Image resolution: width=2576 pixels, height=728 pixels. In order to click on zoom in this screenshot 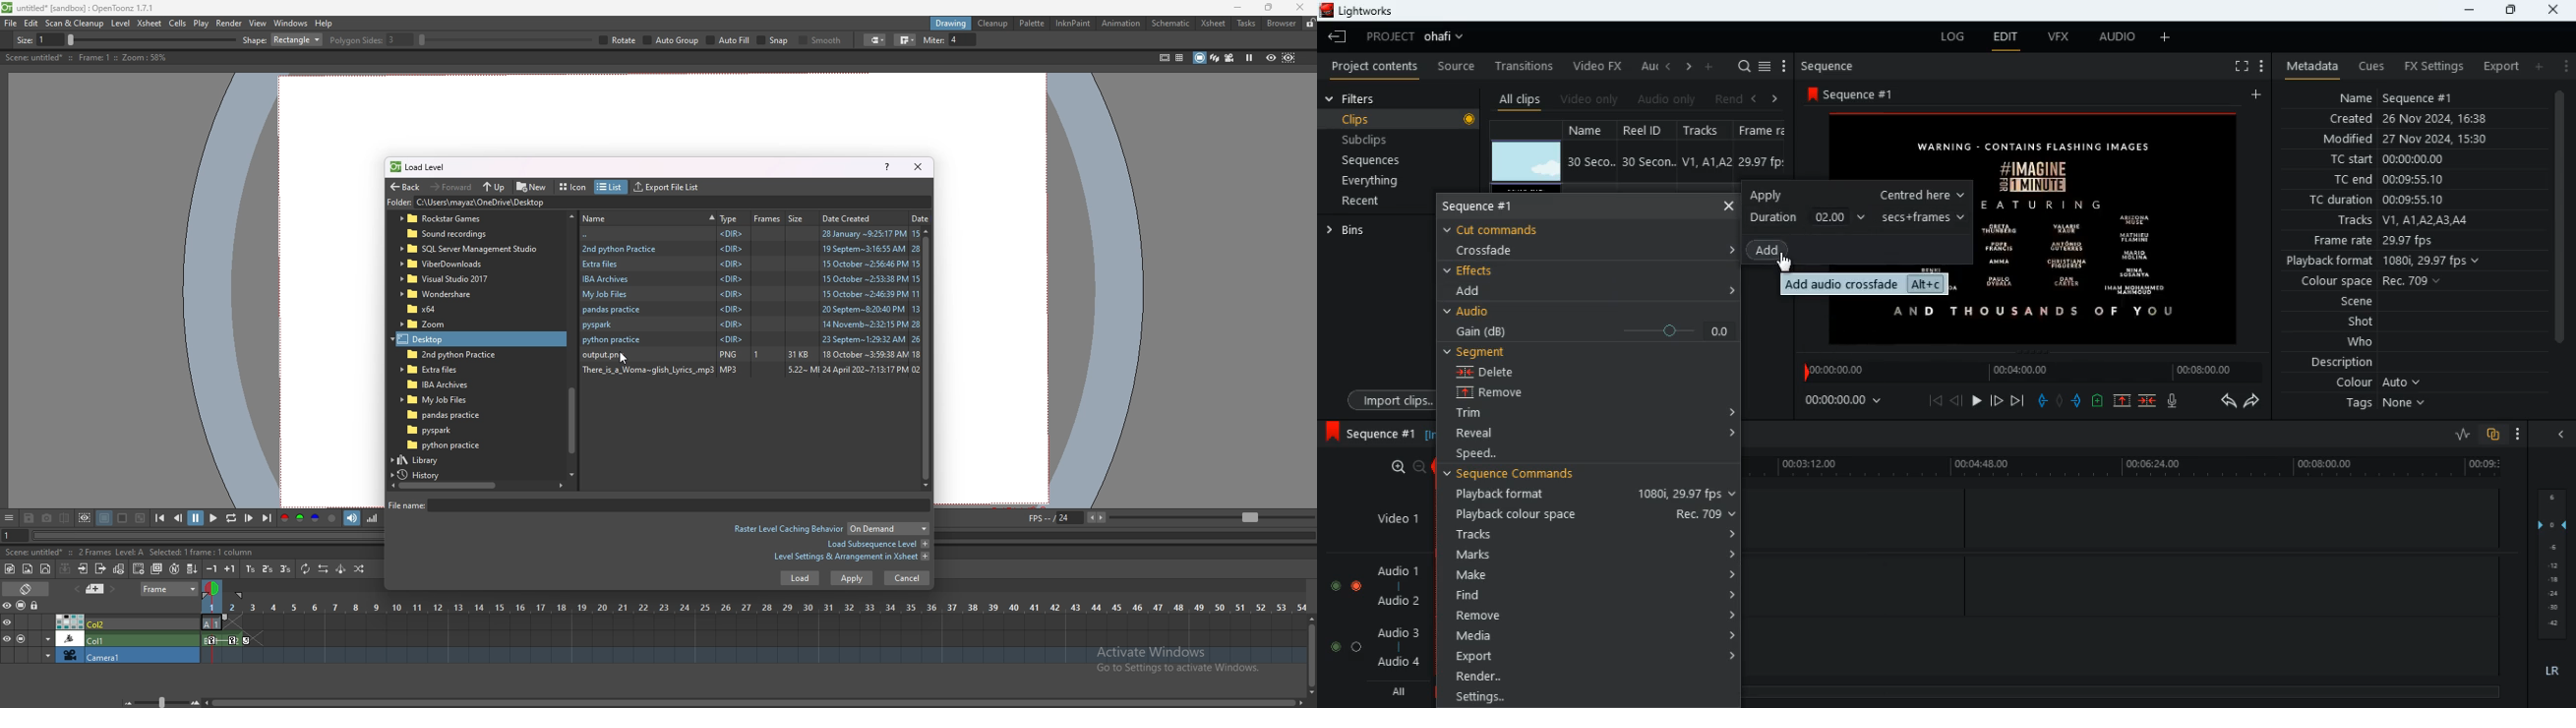, I will do `click(159, 702)`.